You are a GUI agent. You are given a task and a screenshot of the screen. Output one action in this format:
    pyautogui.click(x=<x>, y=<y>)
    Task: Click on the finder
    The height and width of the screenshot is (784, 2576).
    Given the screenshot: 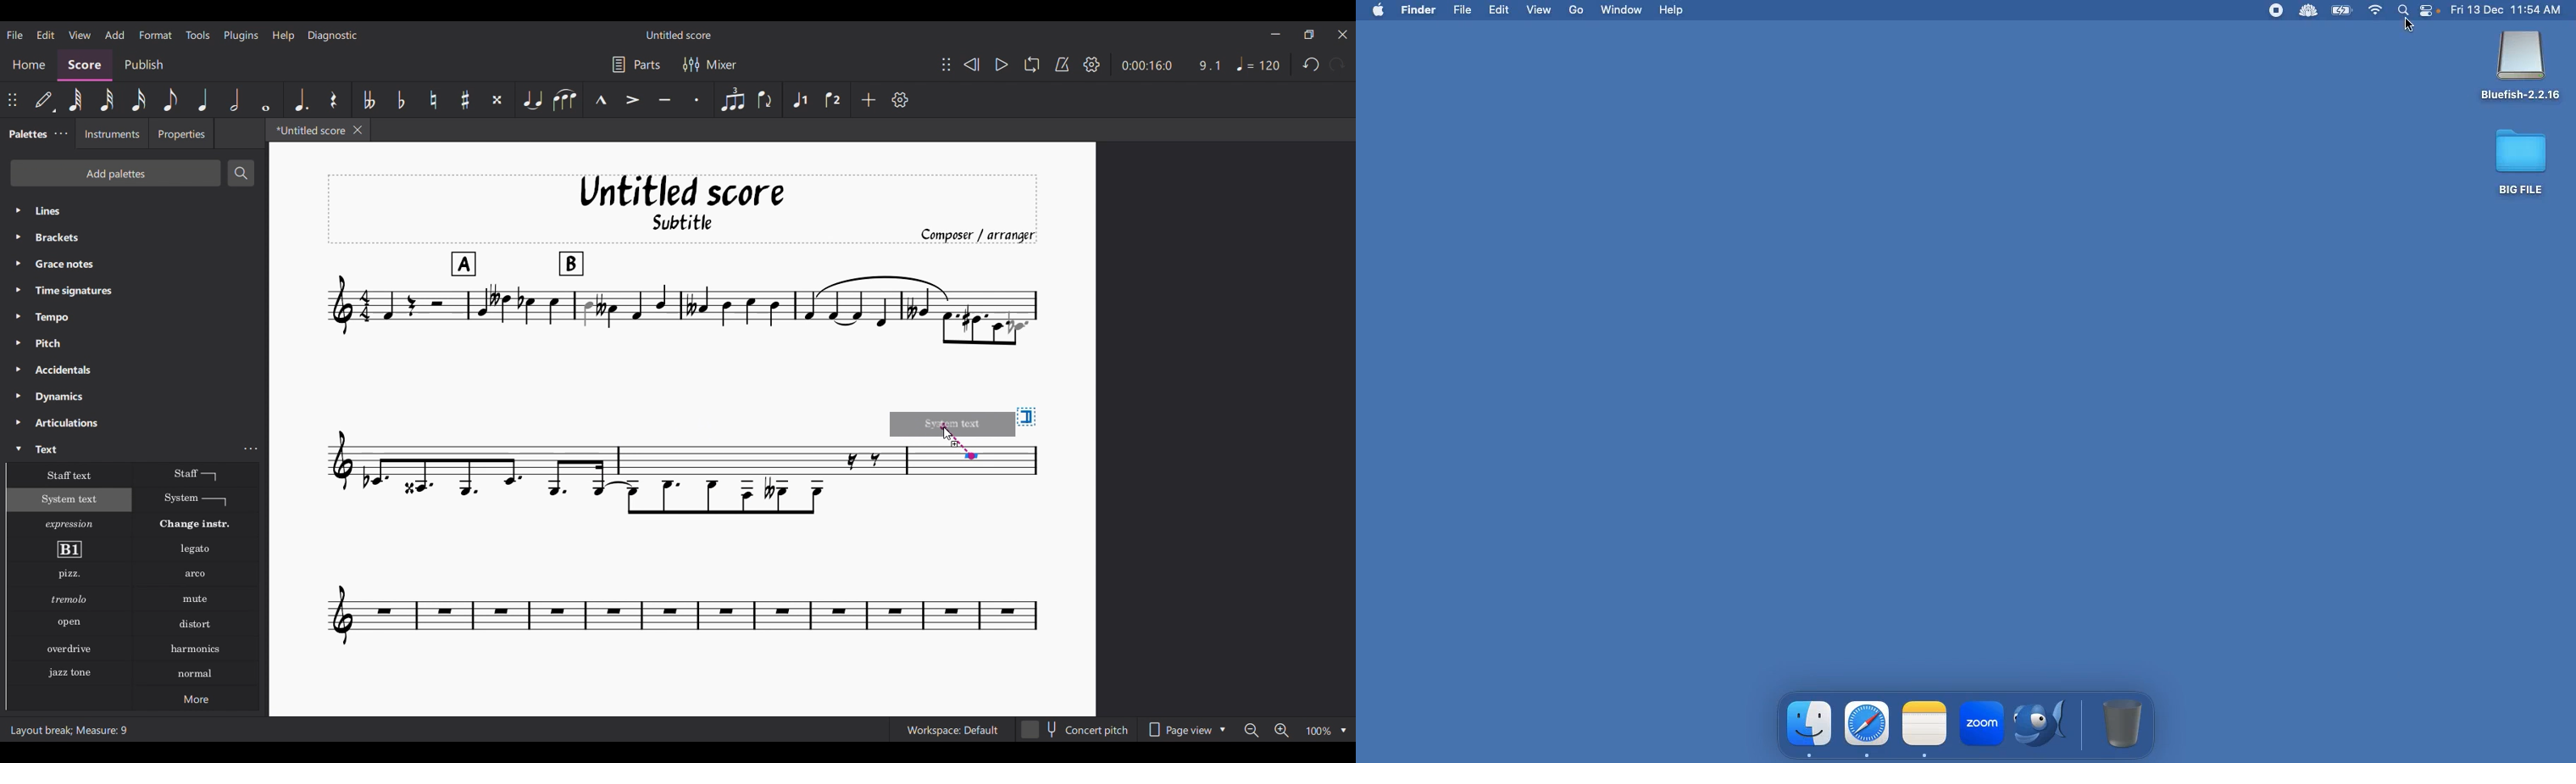 What is the action you would take?
    pyautogui.click(x=1811, y=724)
    